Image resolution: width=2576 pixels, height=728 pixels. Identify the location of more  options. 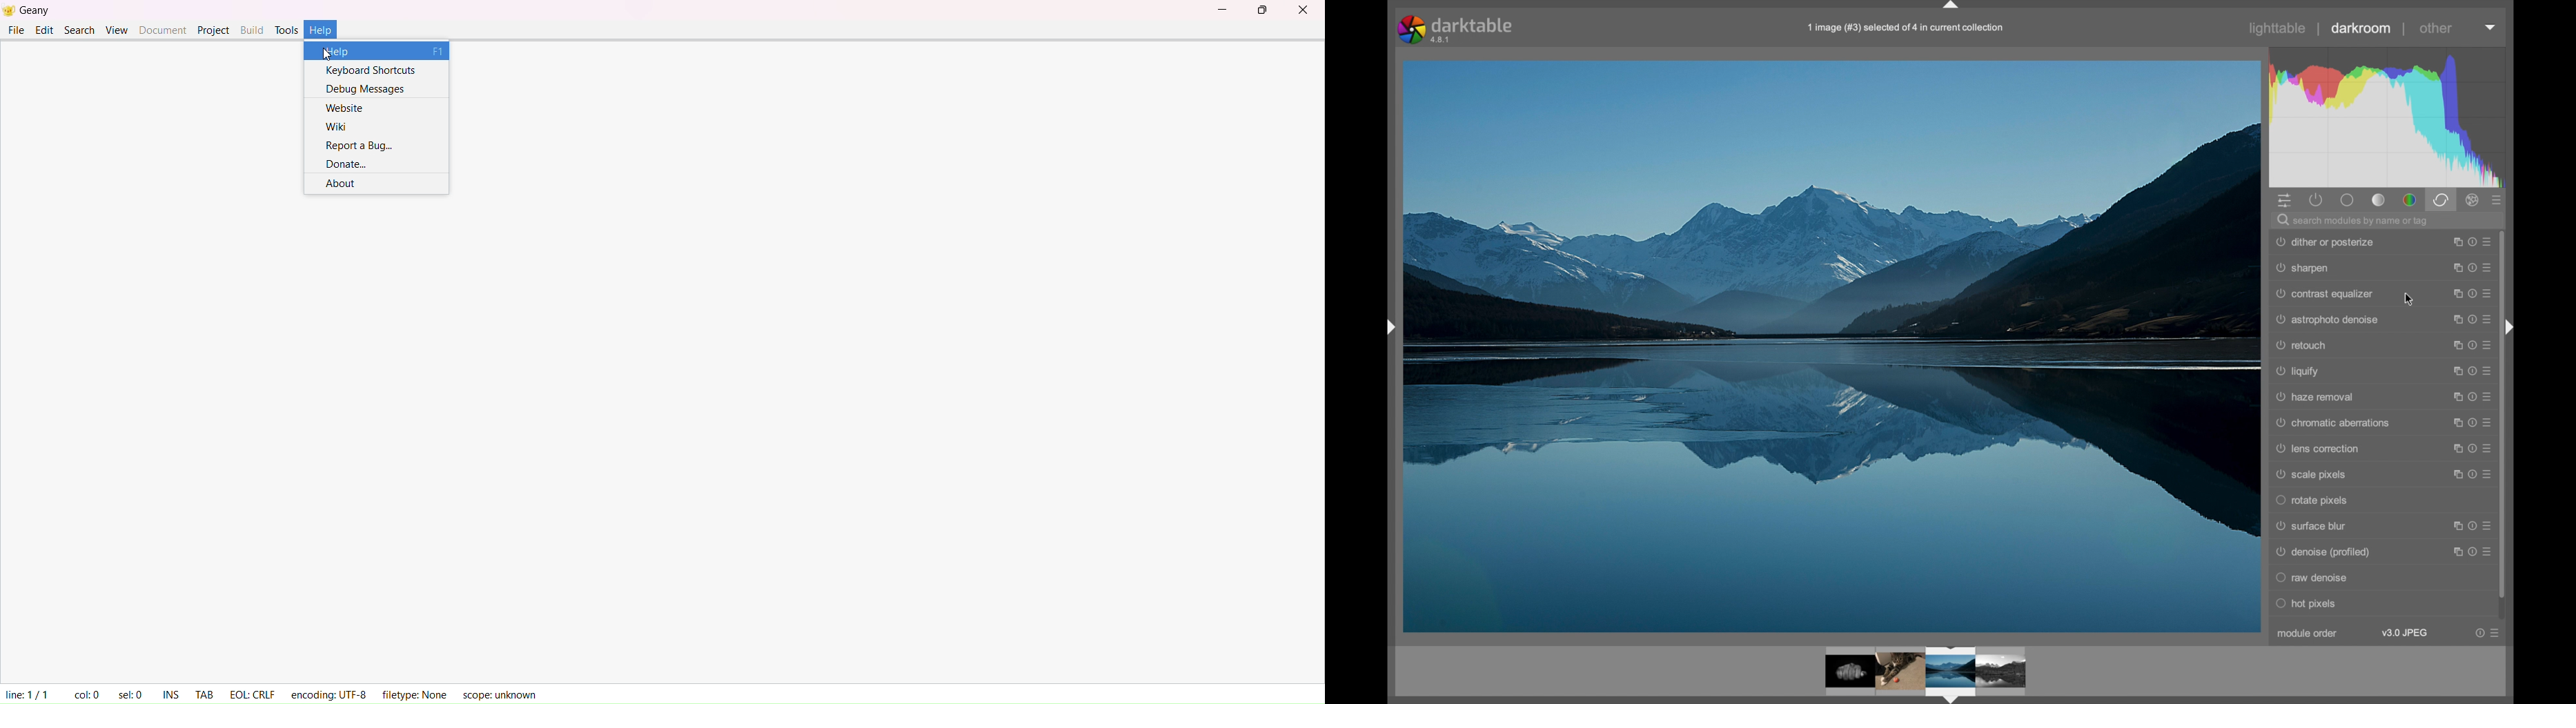
(2471, 268).